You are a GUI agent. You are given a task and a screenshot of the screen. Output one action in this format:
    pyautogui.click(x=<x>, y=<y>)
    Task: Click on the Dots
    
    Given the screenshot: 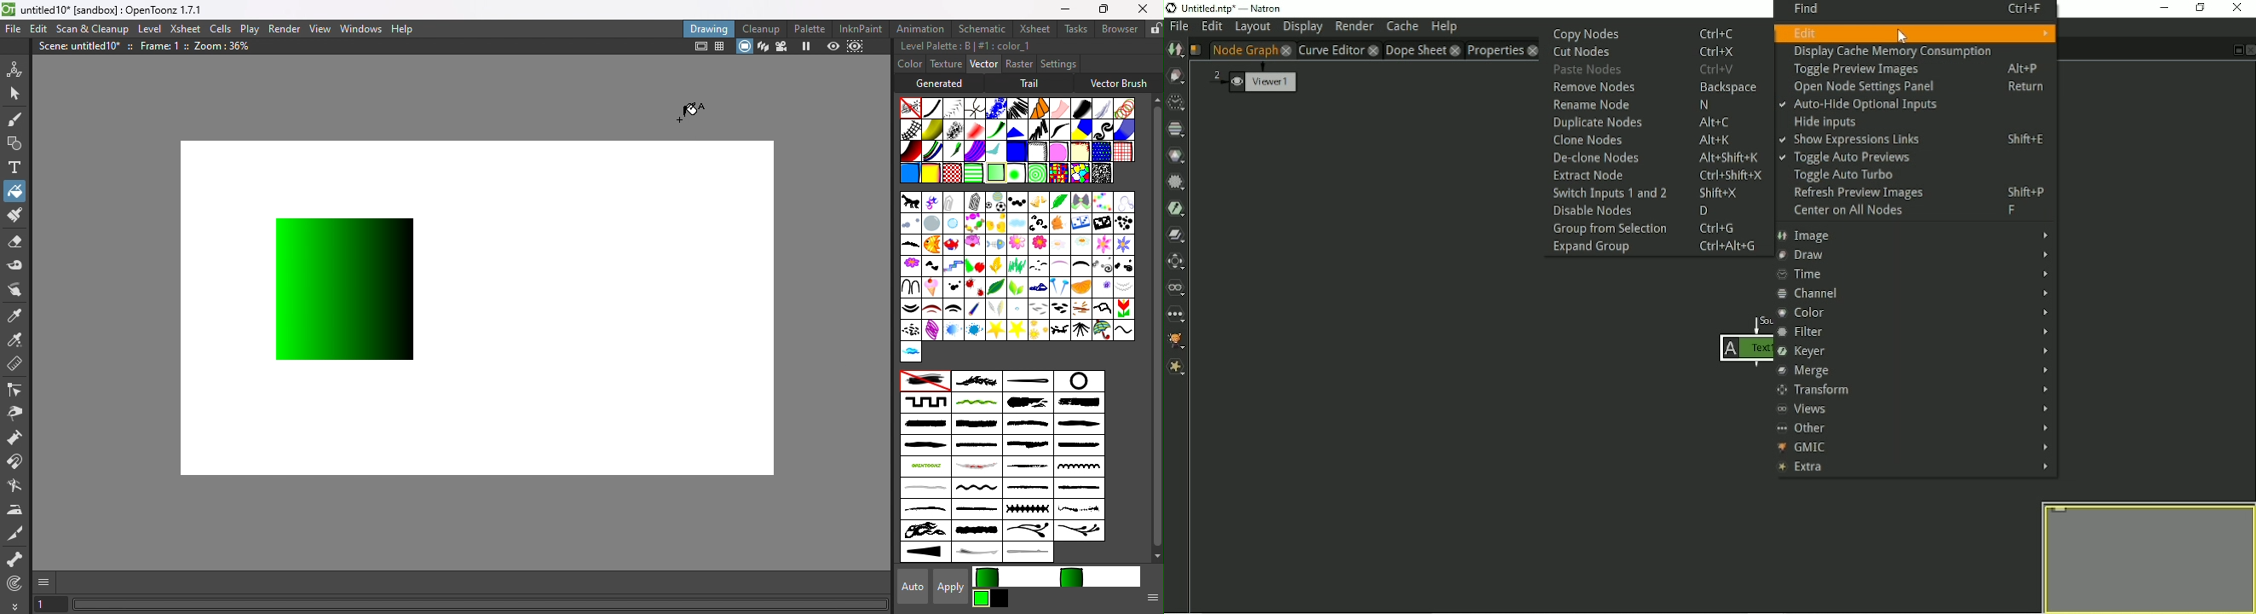 What is the action you would take?
    pyautogui.click(x=1124, y=223)
    